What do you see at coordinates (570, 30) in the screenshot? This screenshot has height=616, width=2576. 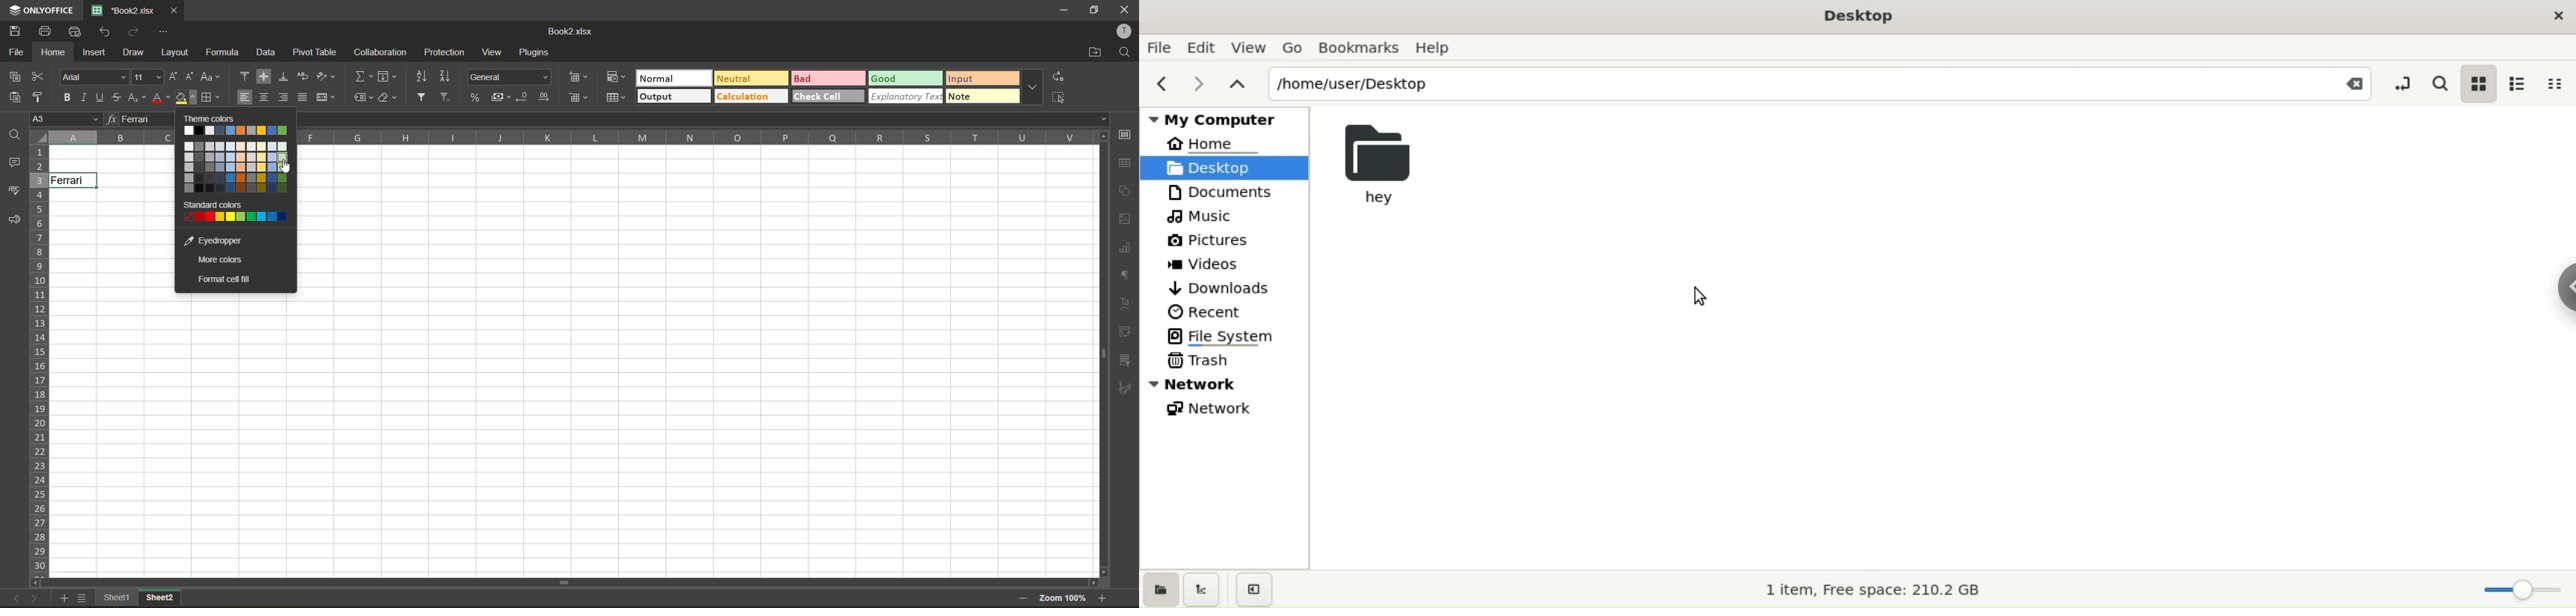 I see `file name` at bounding box center [570, 30].